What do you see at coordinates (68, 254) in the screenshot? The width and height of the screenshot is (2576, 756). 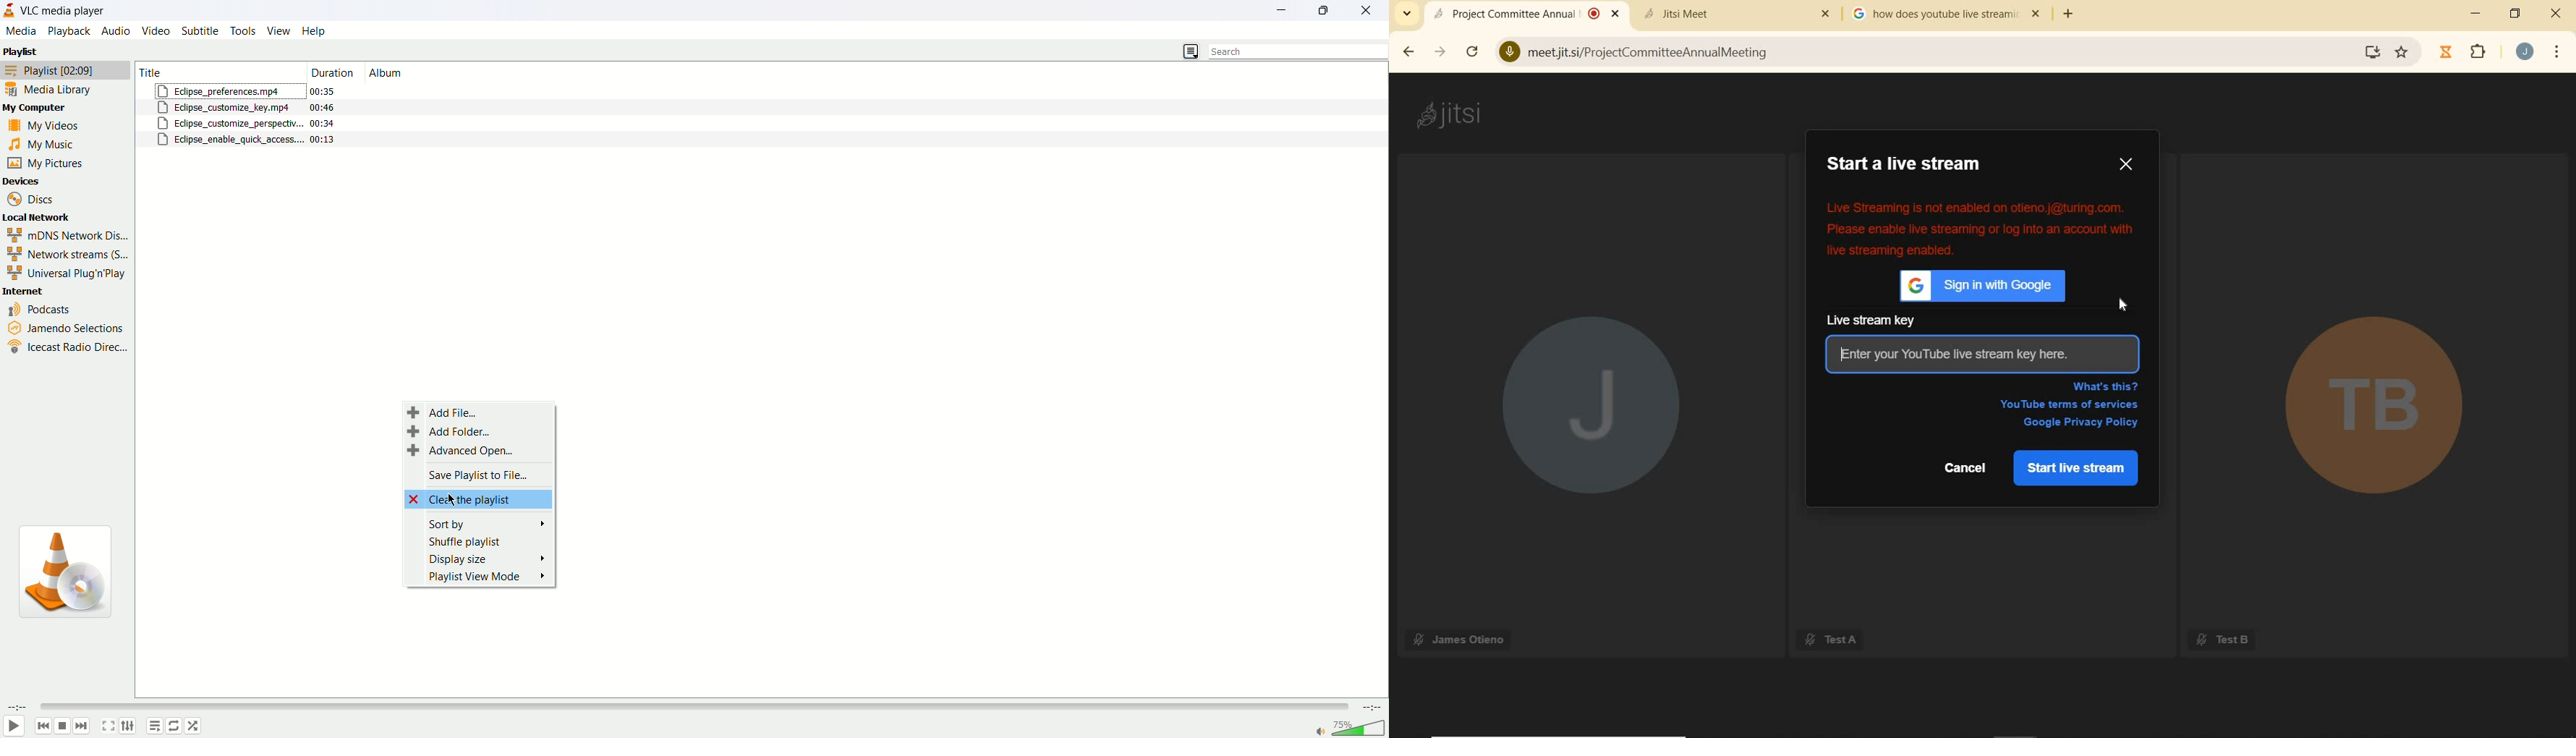 I see `network streams` at bounding box center [68, 254].